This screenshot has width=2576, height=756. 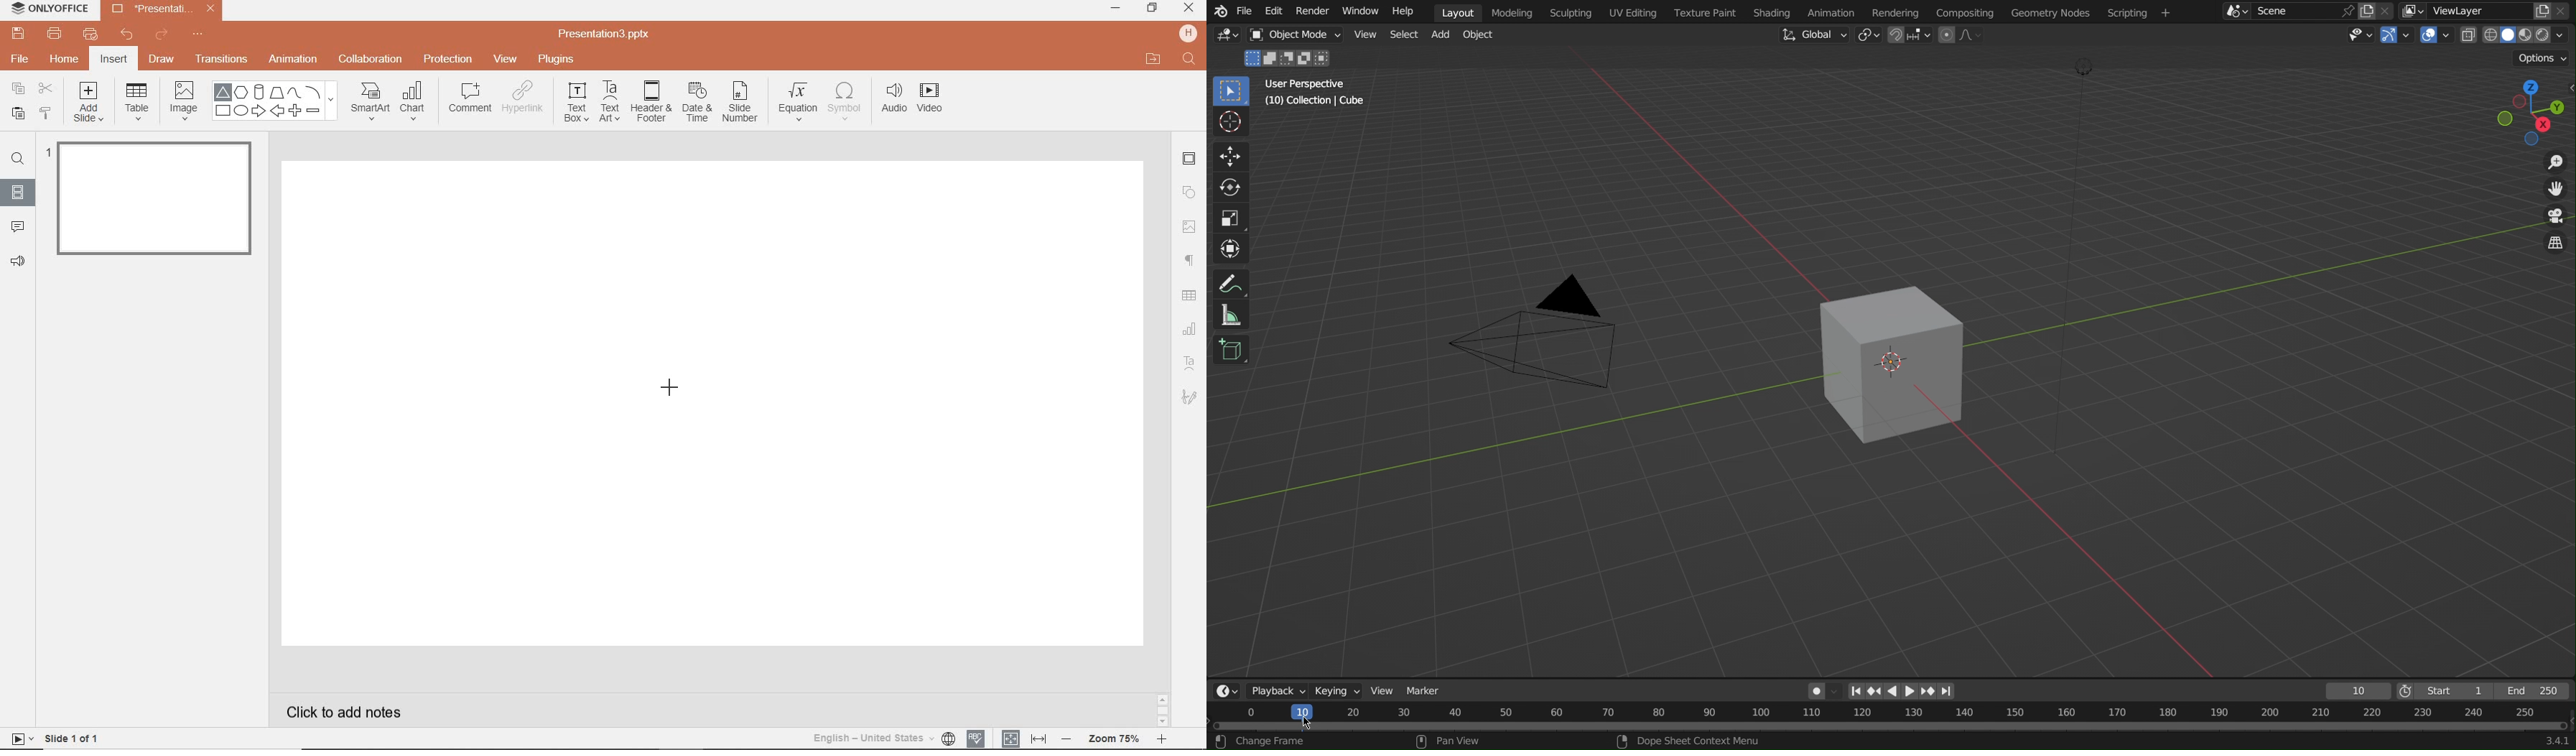 What do you see at coordinates (1189, 33) in the screenshot?
I see `HP` at bounding box center [1189, 33].